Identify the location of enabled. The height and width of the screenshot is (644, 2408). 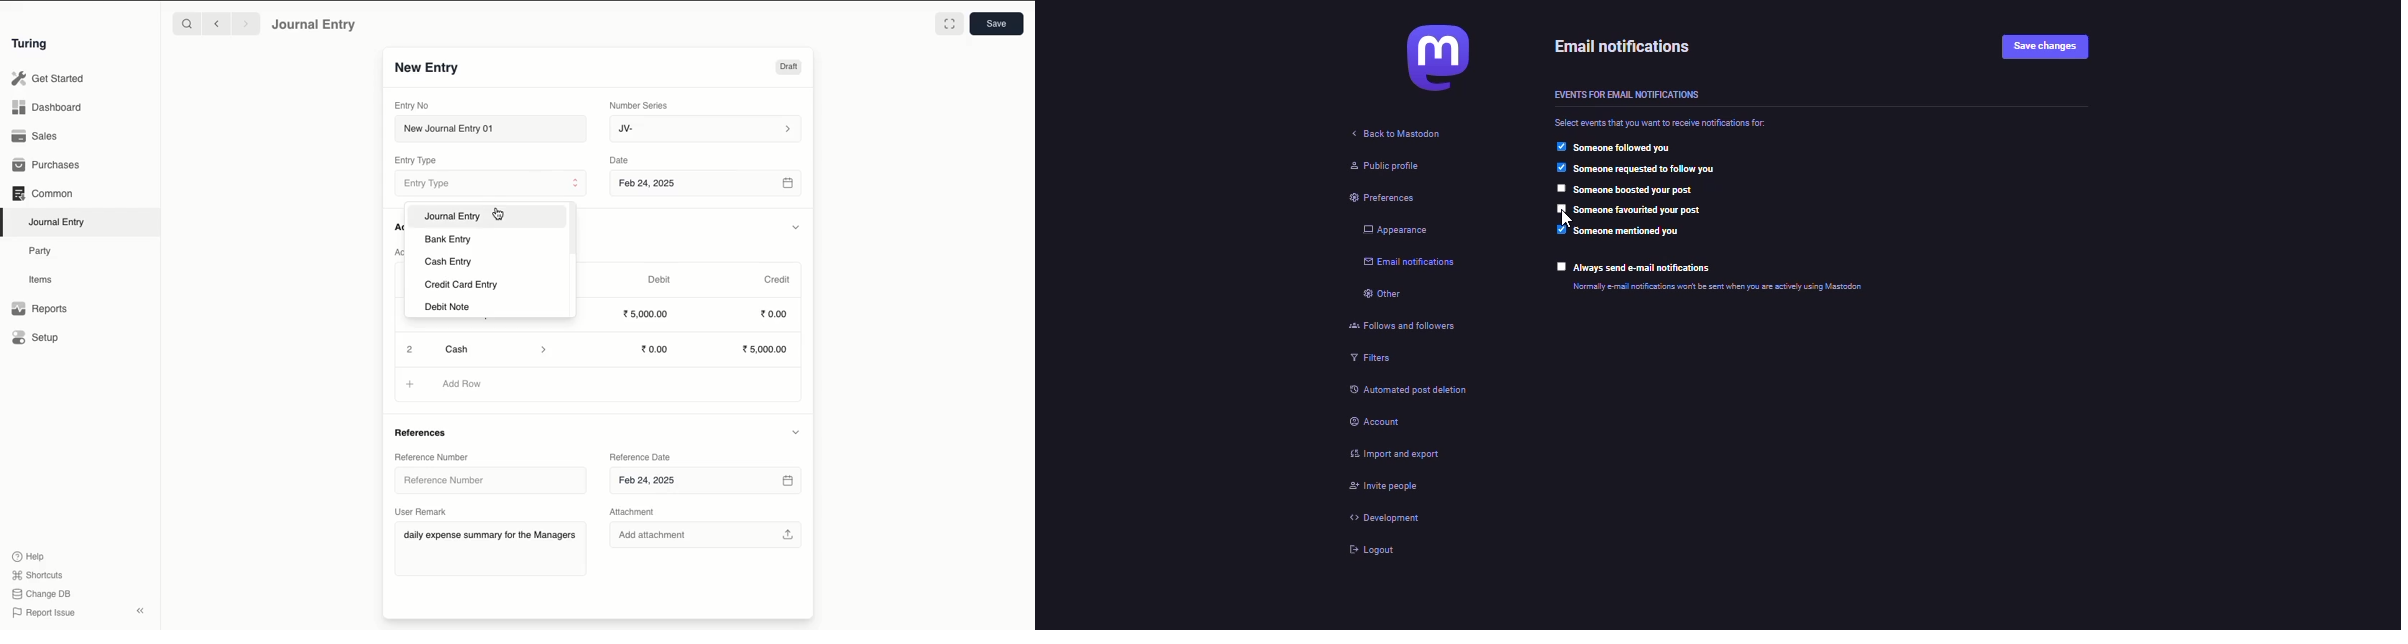
(1559, 167).